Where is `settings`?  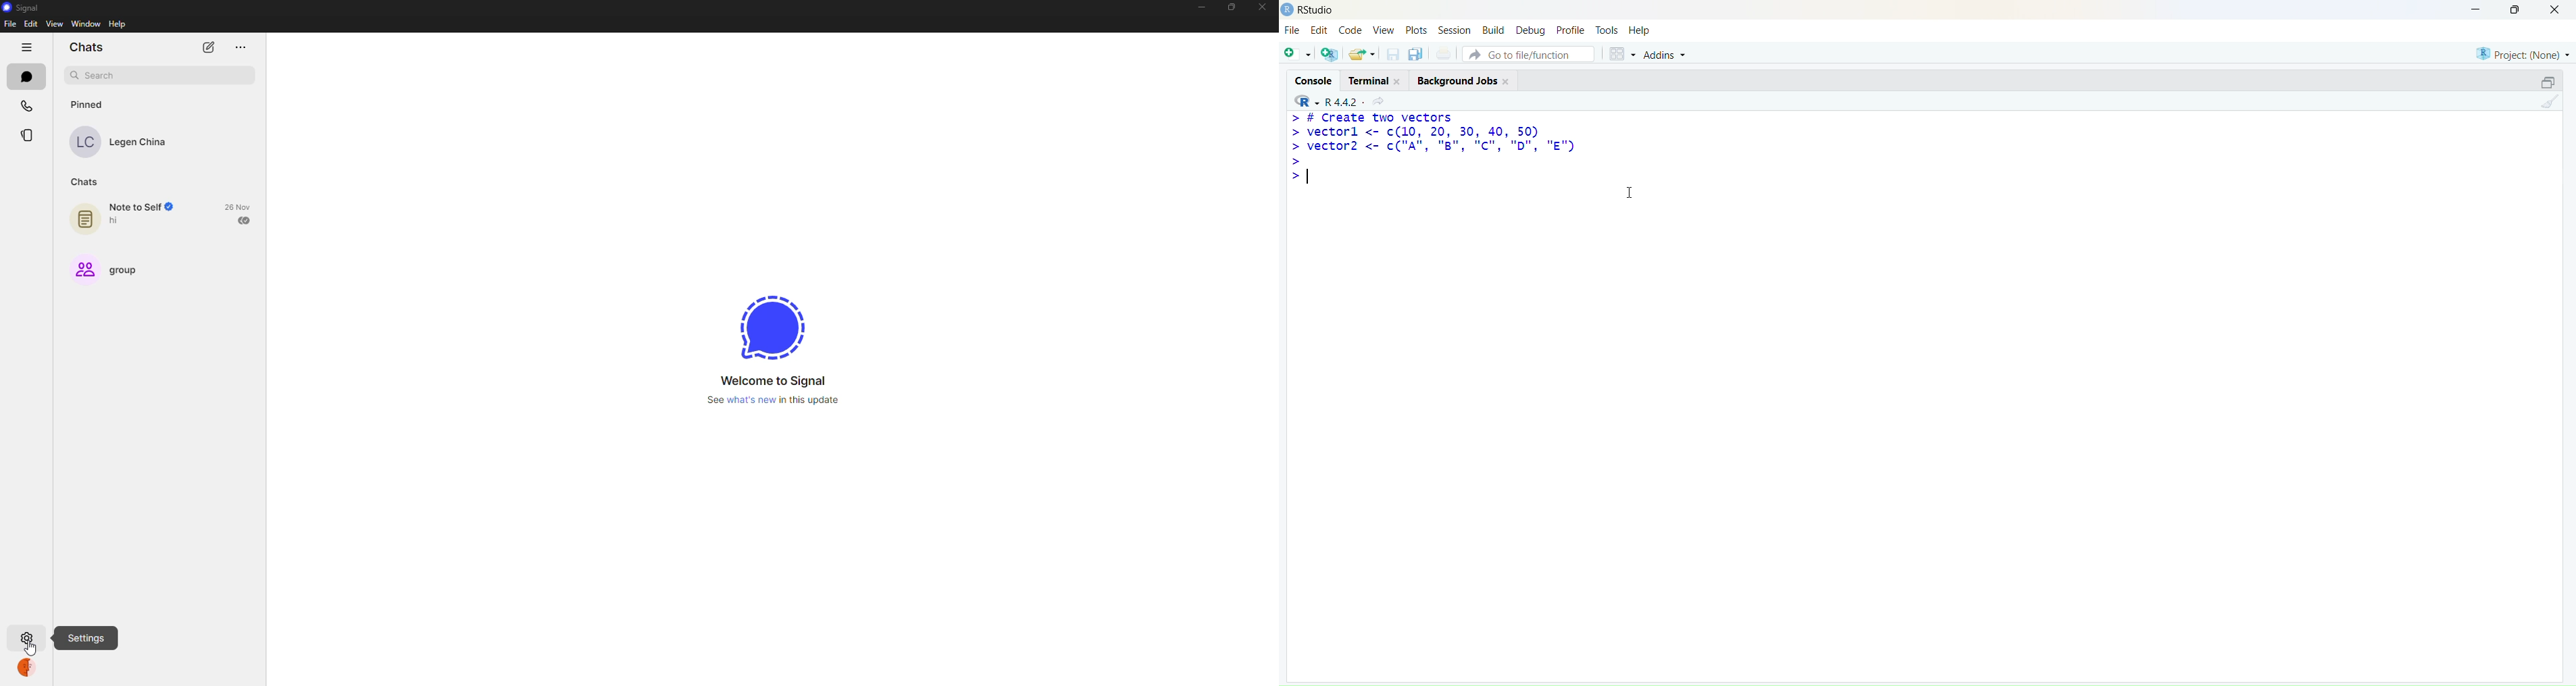 settings is located at coordinates (86, 639).